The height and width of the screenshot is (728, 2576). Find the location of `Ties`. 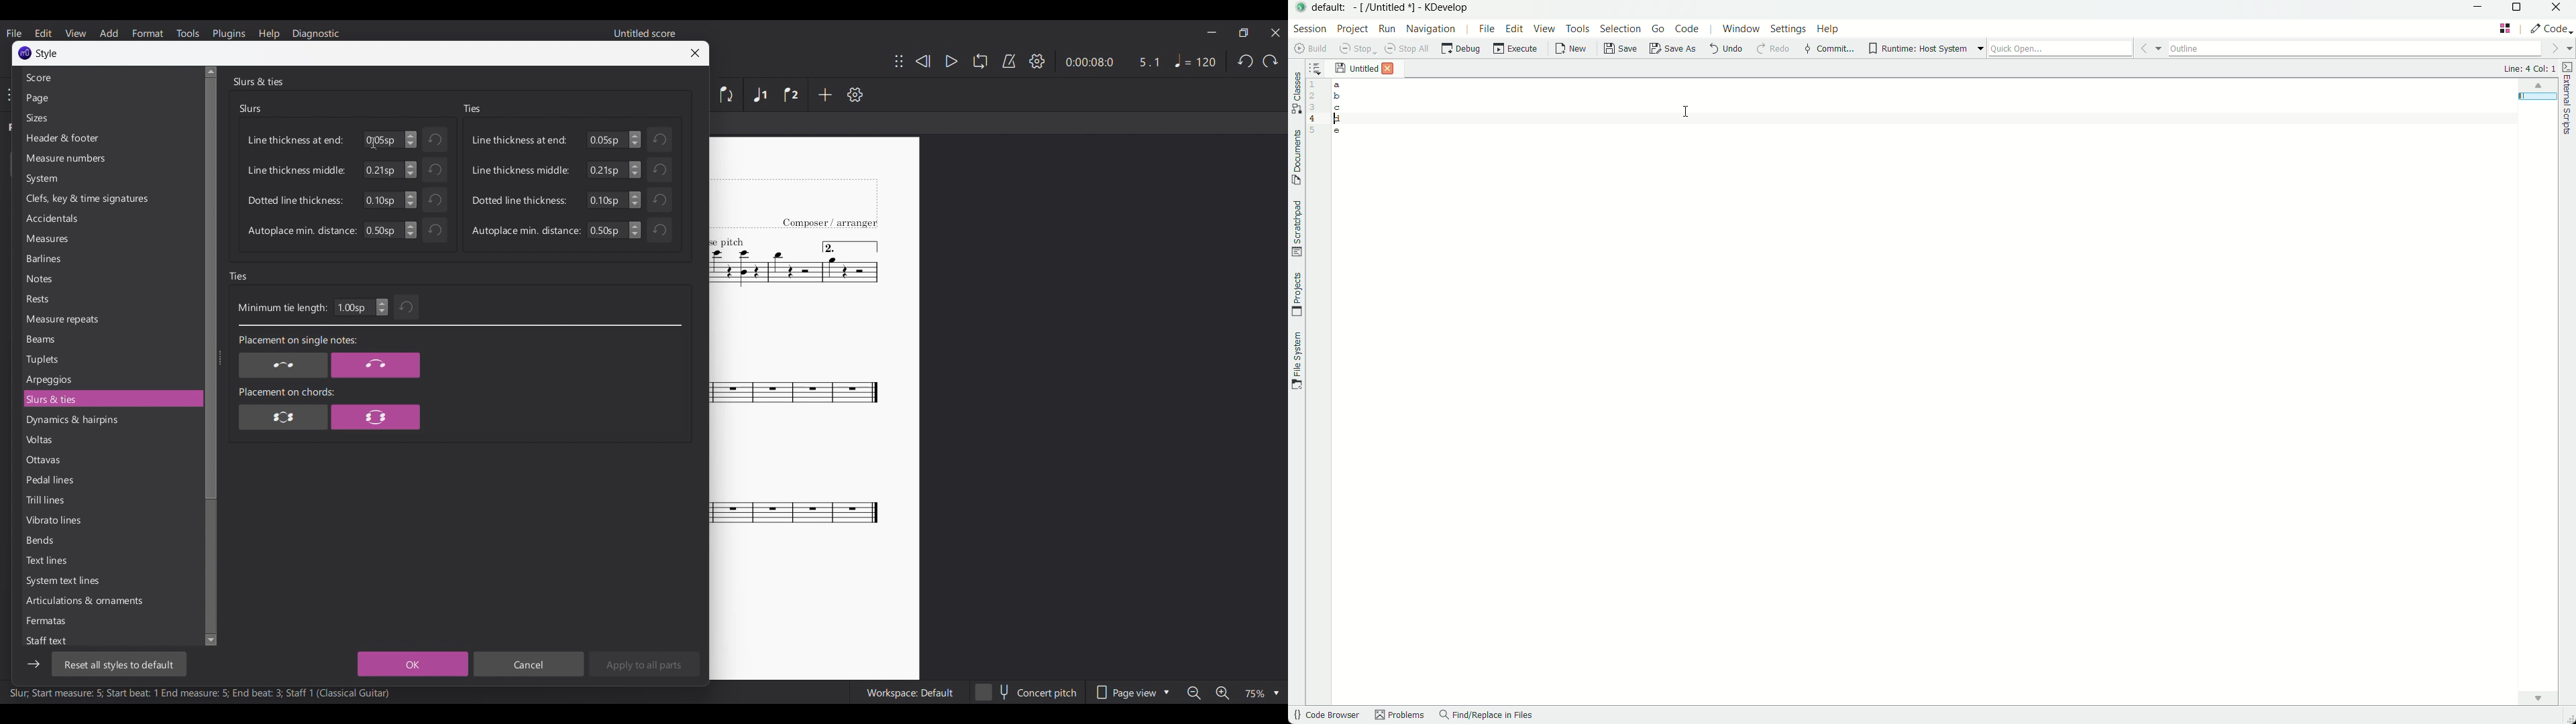

Ties is located at coordinates (239, 276).